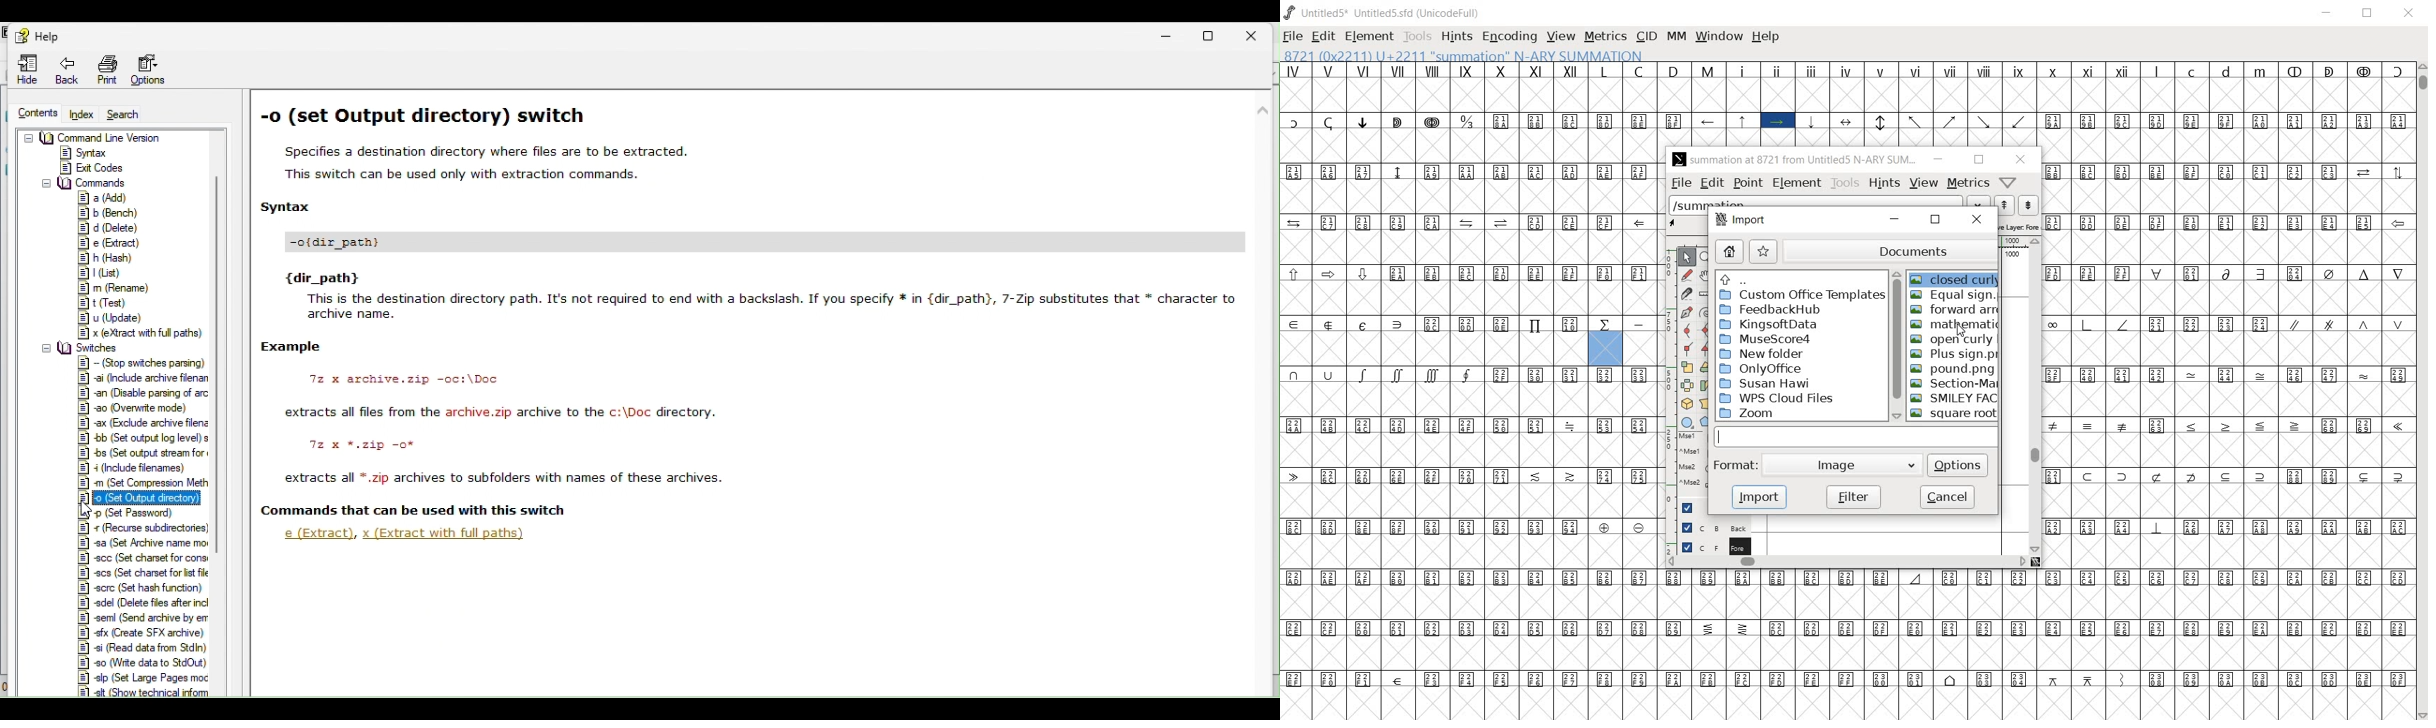 This screenshot has width=2436, height=728. What do you see at coordinates (129, 512) in the screenshot?
I see `Set password` at bounding box center [129, 512].